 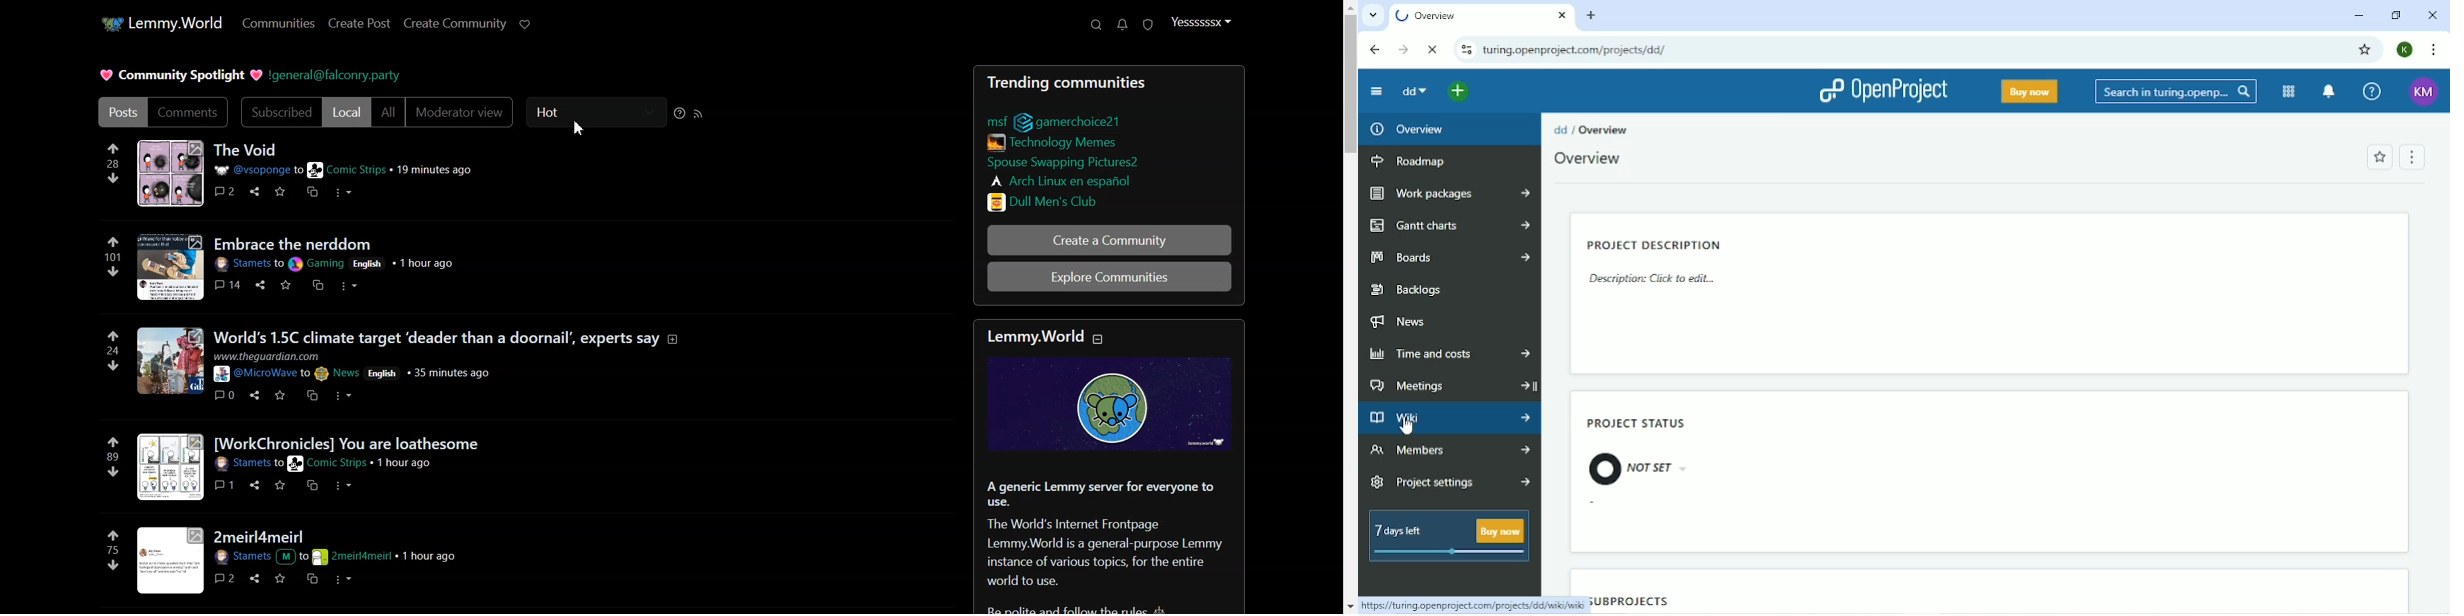 What do you see at coordinates (699, 113) in the screenshot?
I see `RSS` at bounding box center [699, 113].